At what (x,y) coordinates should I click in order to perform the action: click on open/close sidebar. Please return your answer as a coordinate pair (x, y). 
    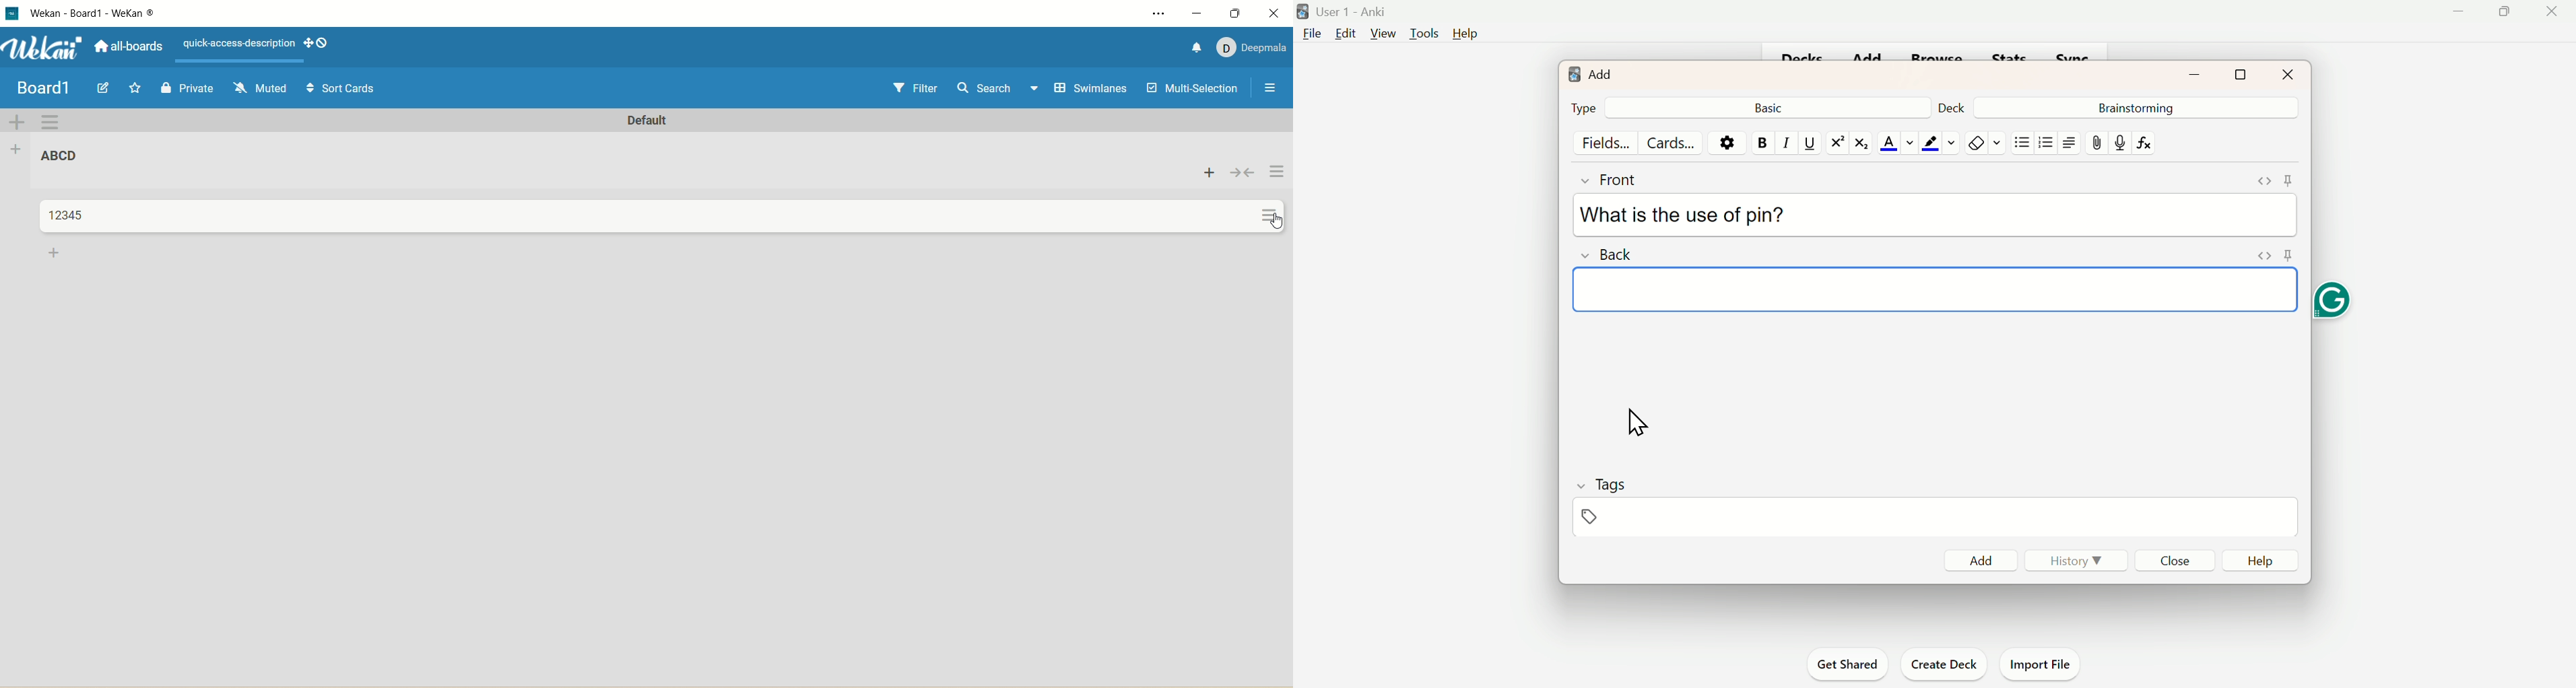
    Looking at the image, I should click on (1272, 90).